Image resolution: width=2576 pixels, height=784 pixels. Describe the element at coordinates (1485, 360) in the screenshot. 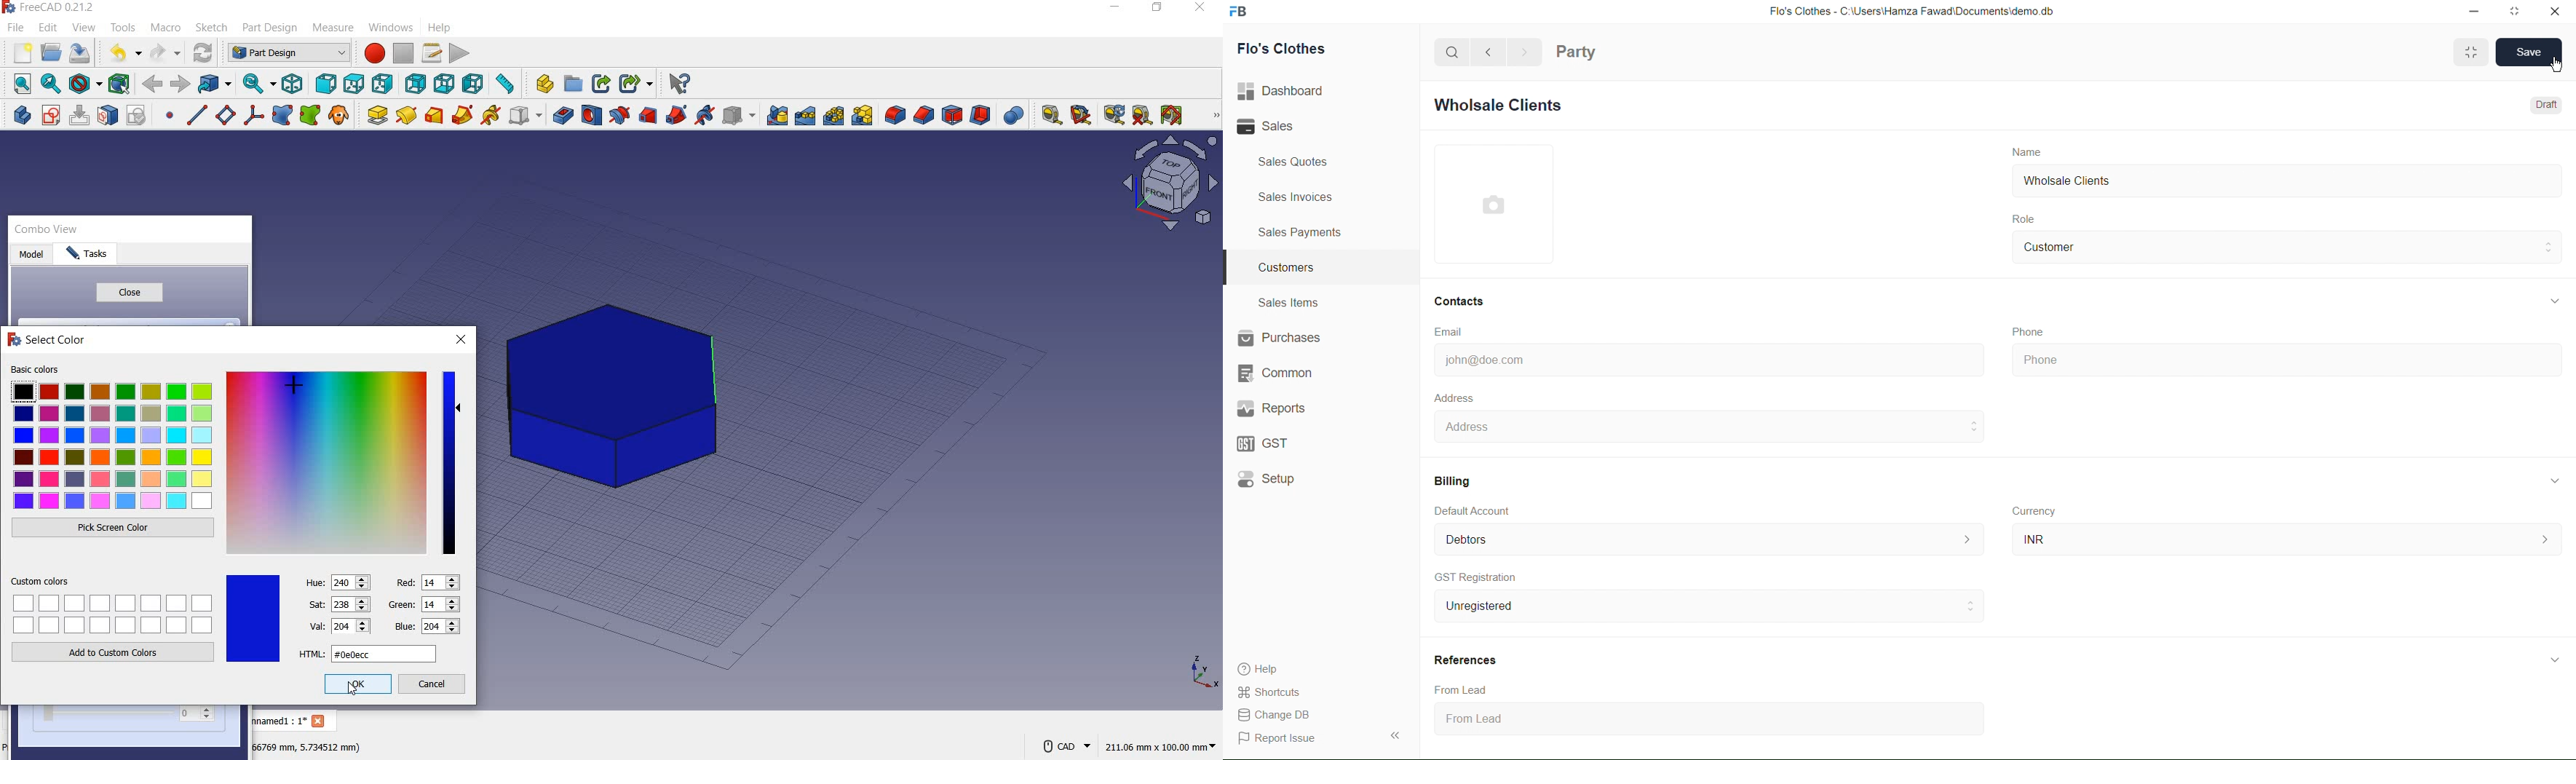

I see `john@doe.com` at that location.